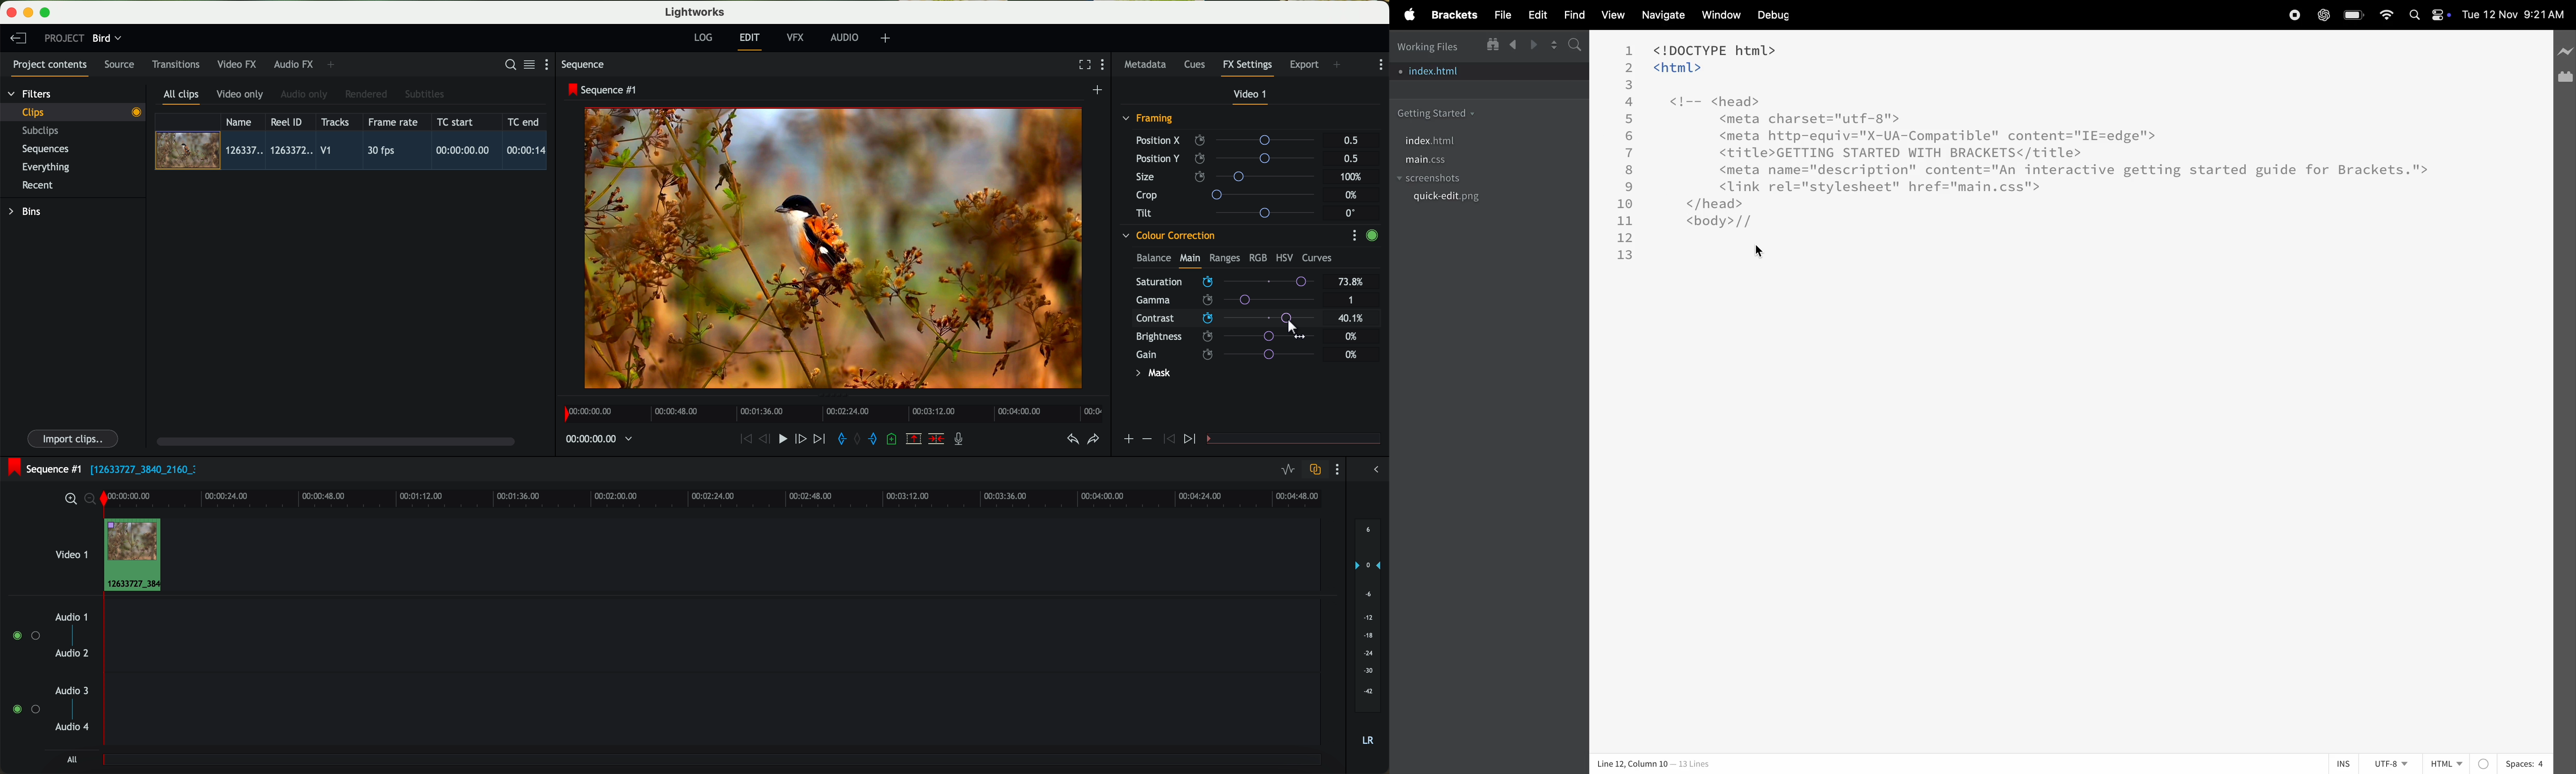 The width and height of the screenshot is (2576, 784). I want to click on extension manager, so click(2565, 78).